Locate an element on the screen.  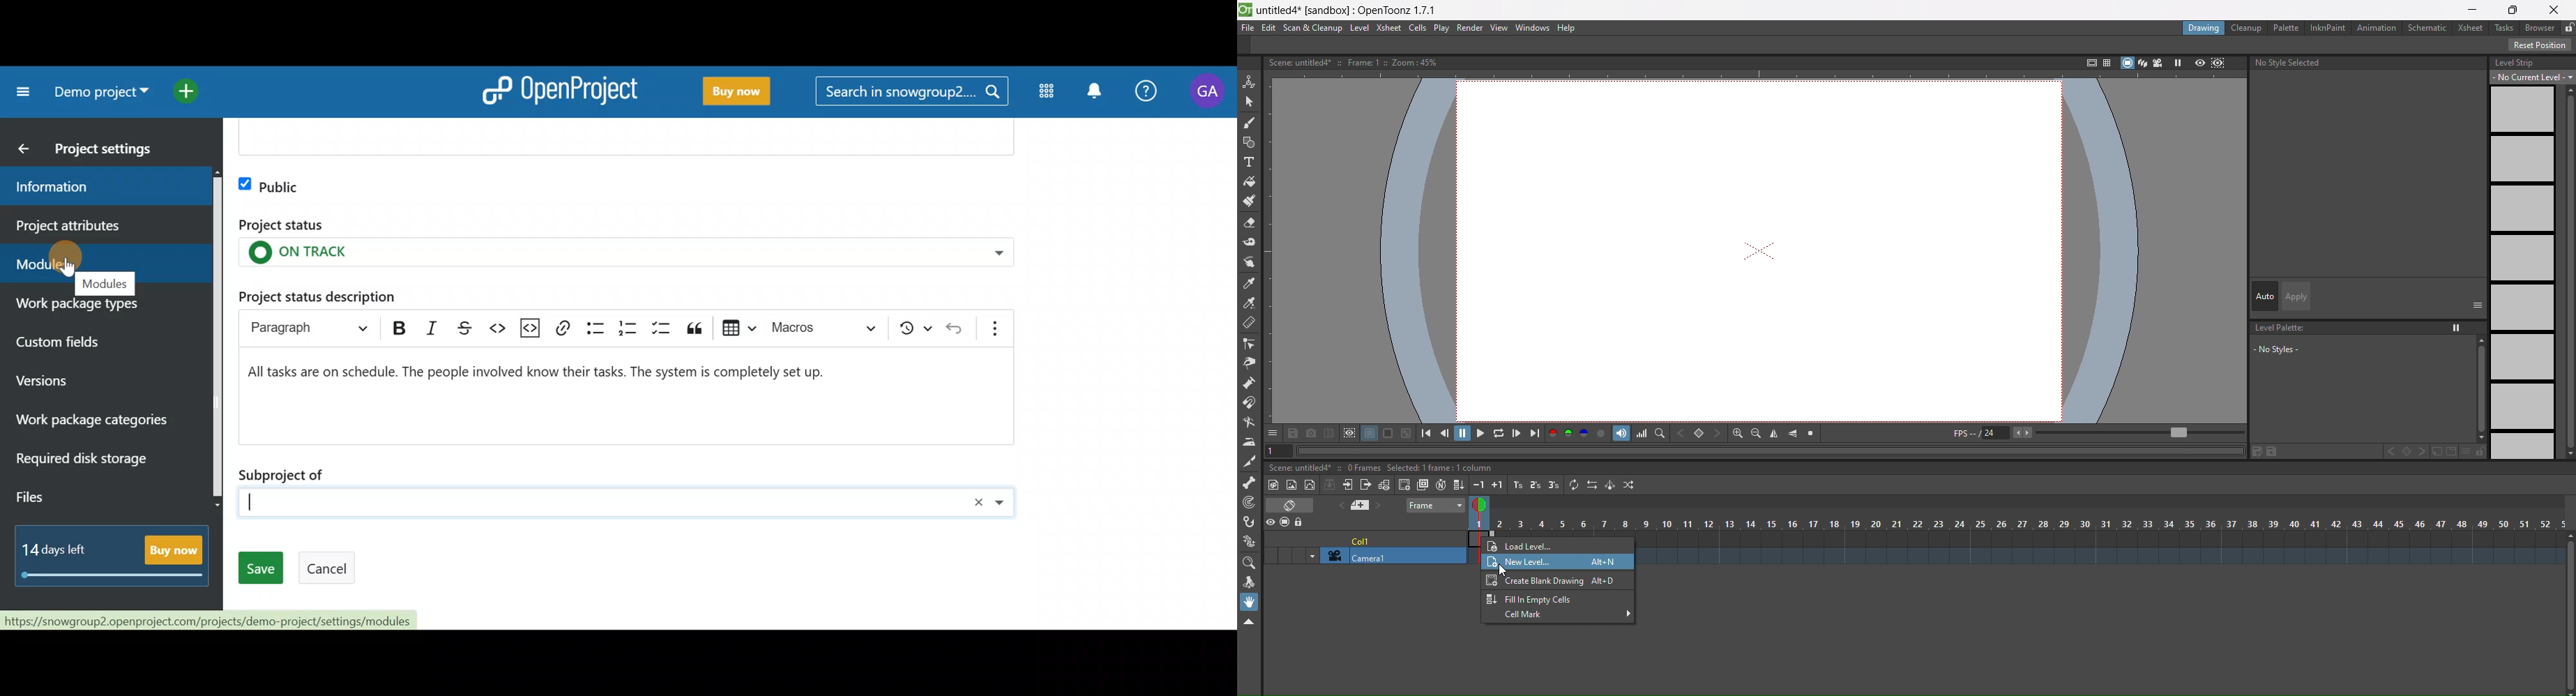
Help is located at coordinates (1144, 94).